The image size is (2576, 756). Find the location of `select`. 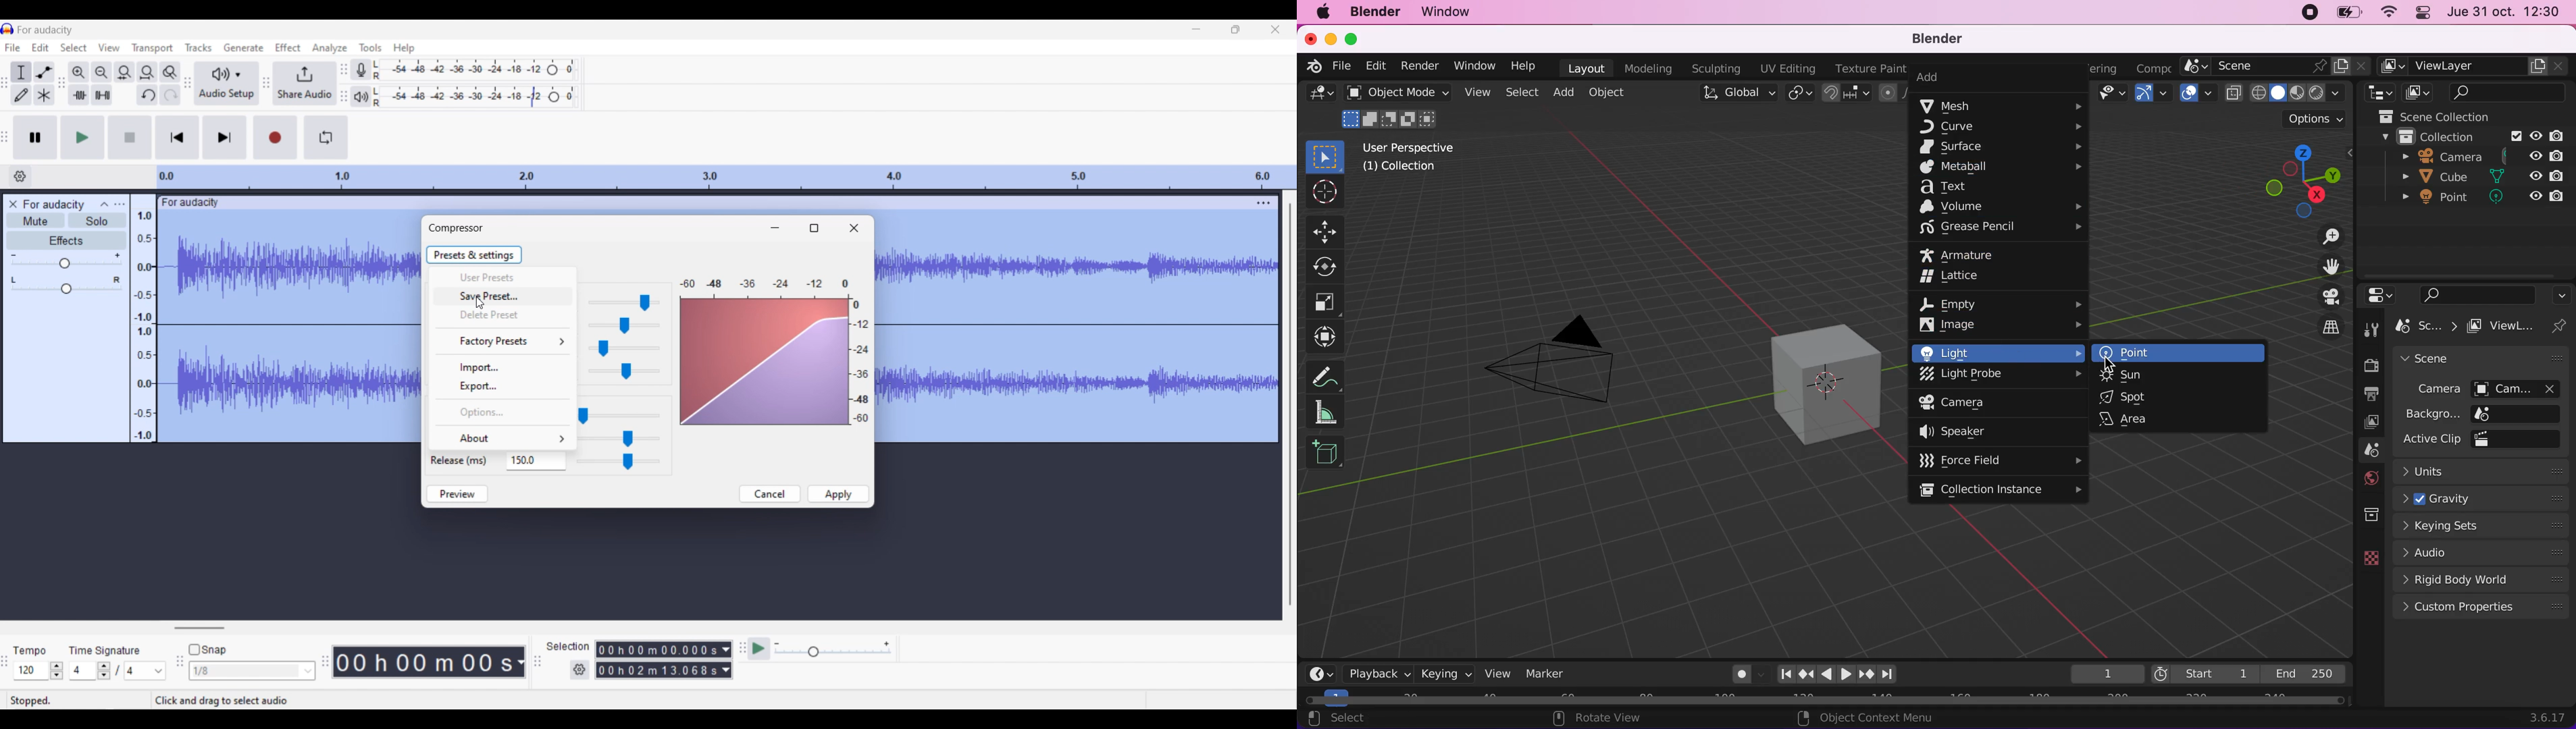

select is located at coordinates (1521, 92).